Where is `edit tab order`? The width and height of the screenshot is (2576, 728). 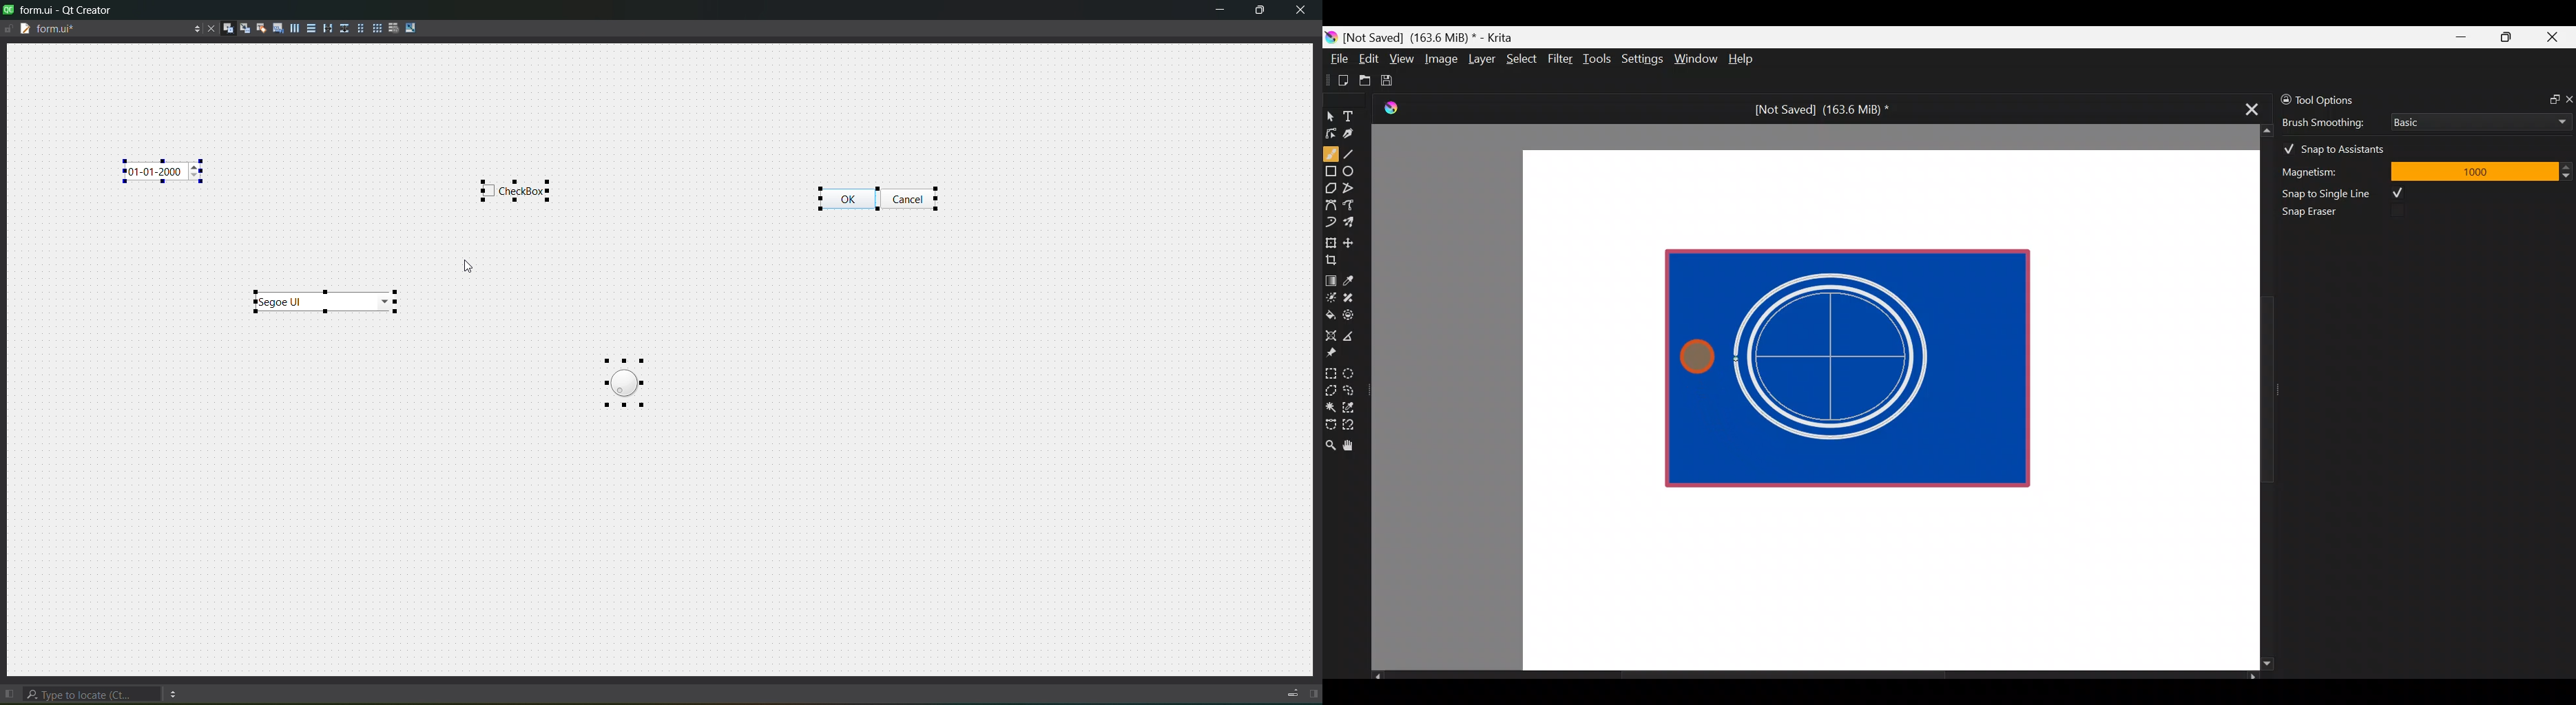 edit tab order is located at coordinates (275, 26).